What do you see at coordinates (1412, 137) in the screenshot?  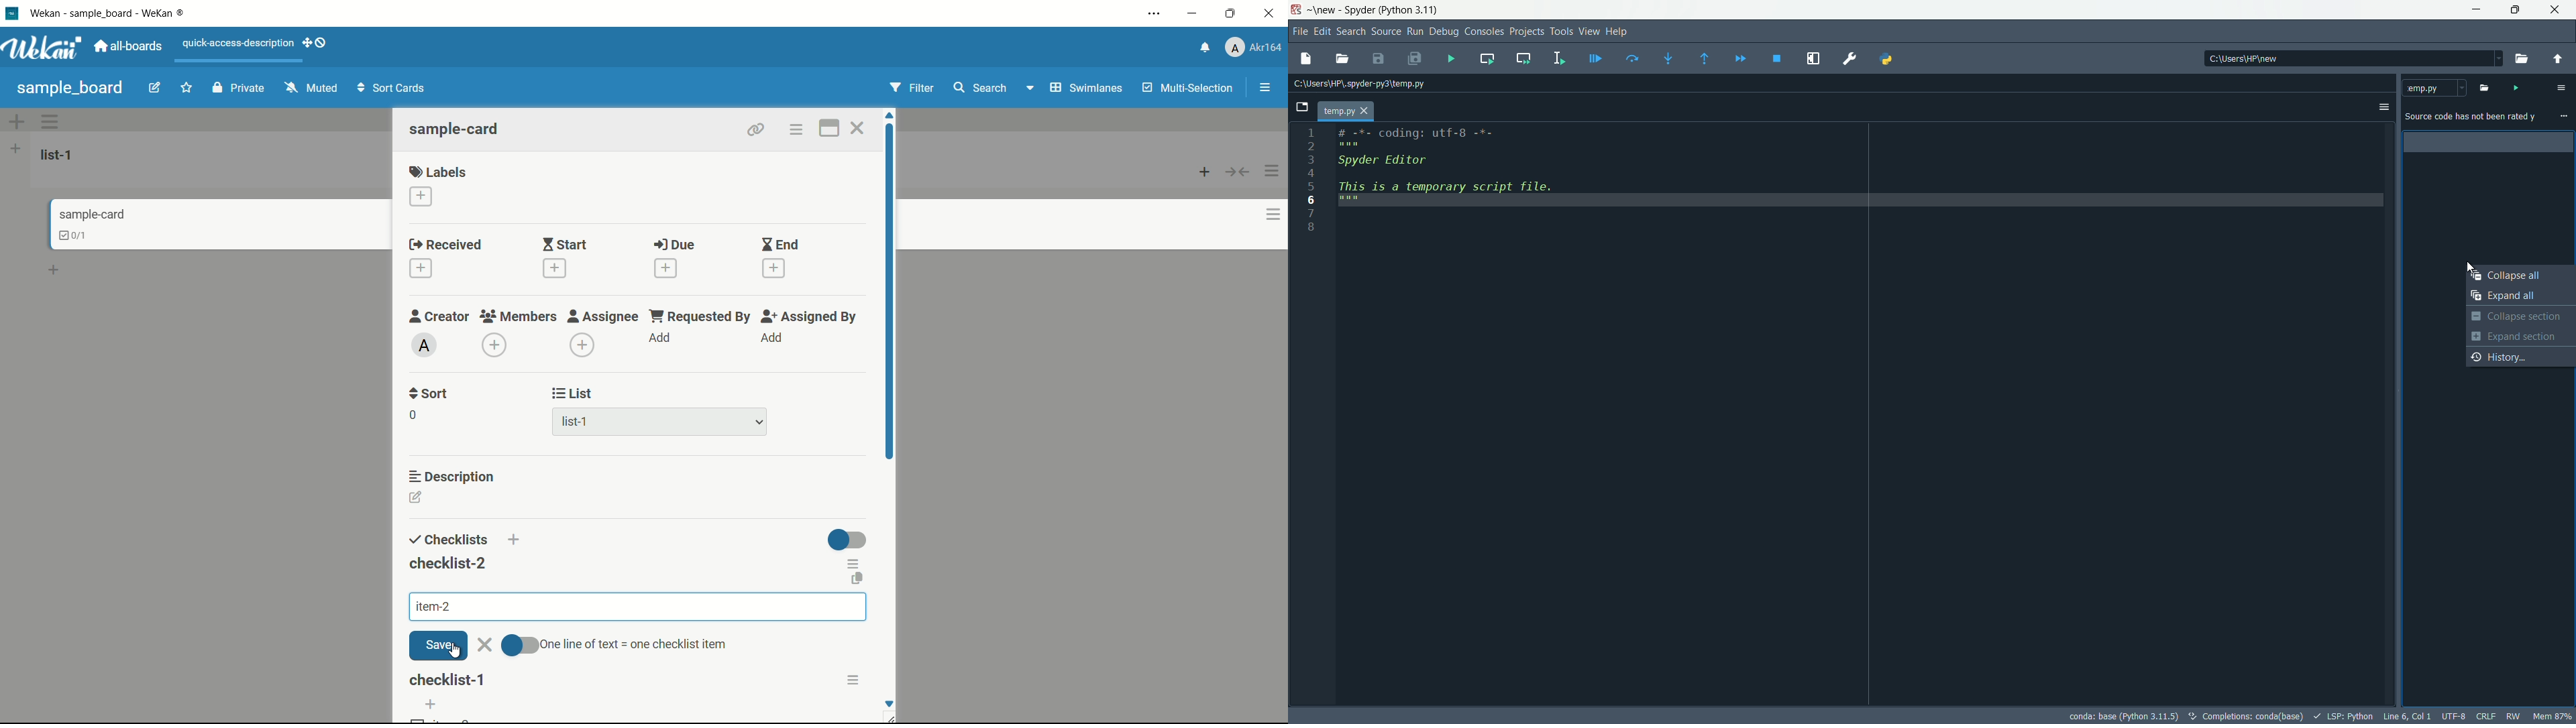 I see `# =-%=- Coding: uti-o -7-` at bounding box center [1412, 137].